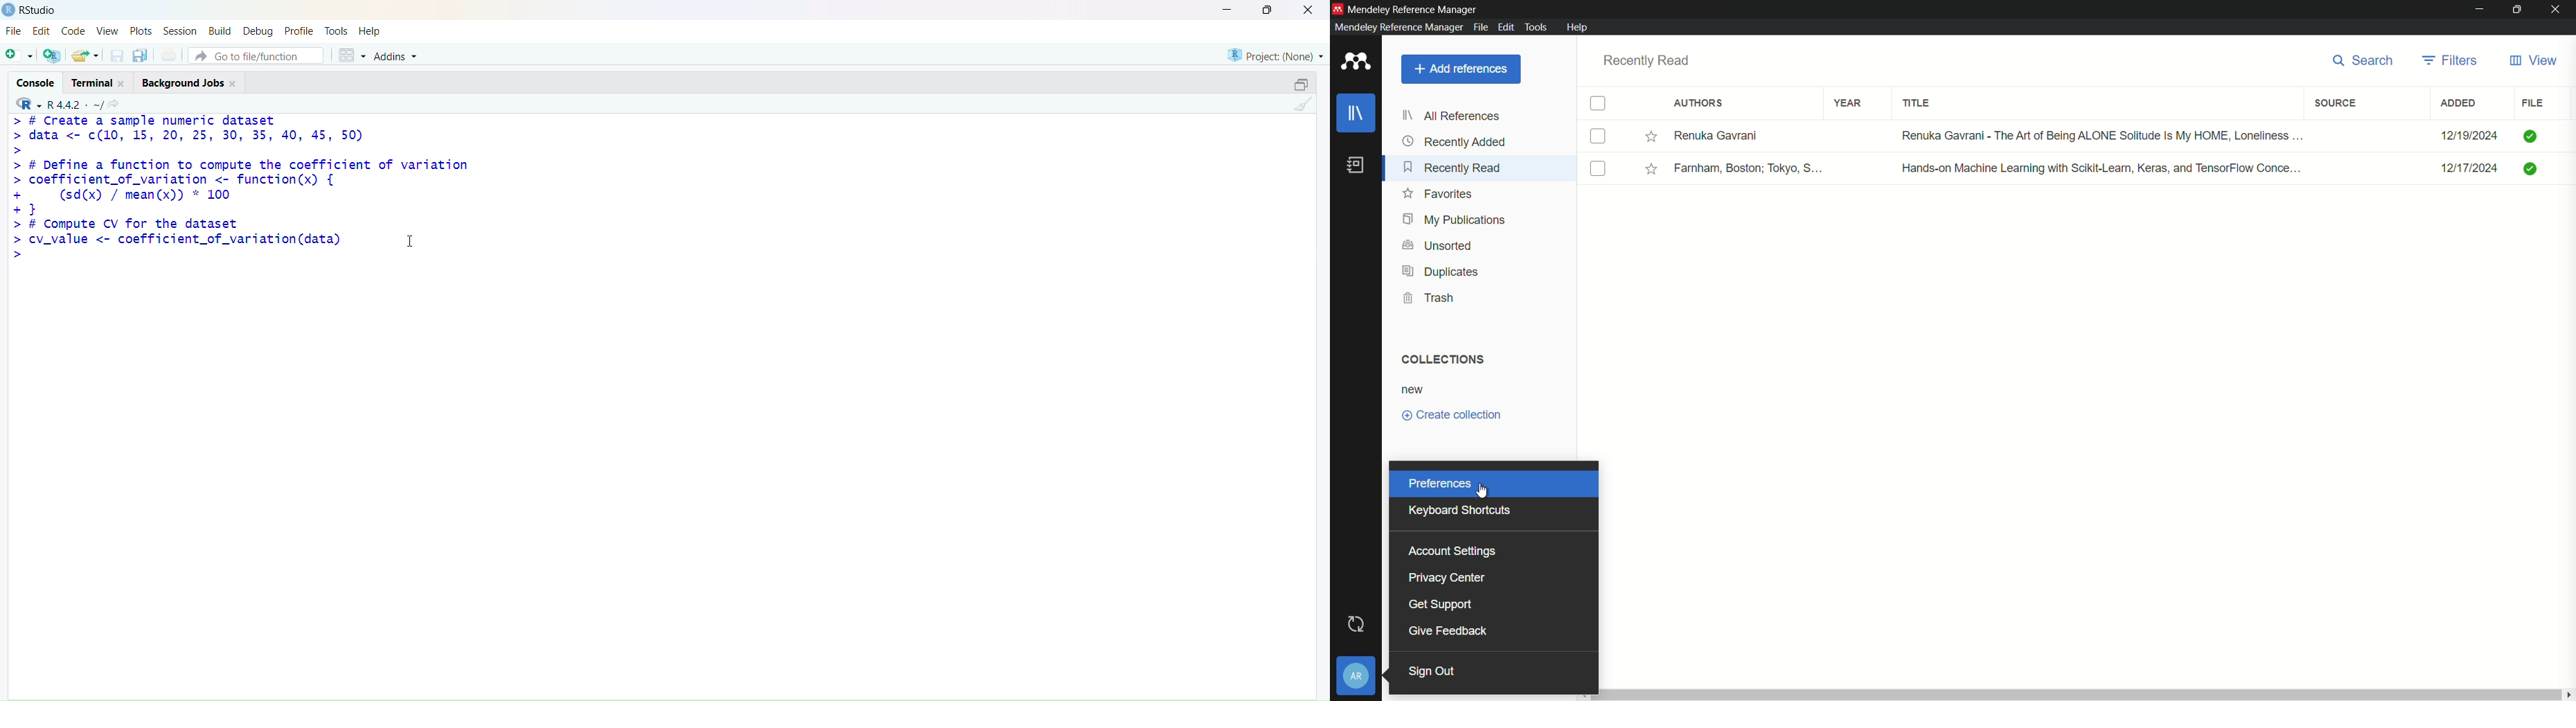 Image resolution: width=2576 pixels, height=728 pixels. I want to click on help menu, so click(1577, 27).